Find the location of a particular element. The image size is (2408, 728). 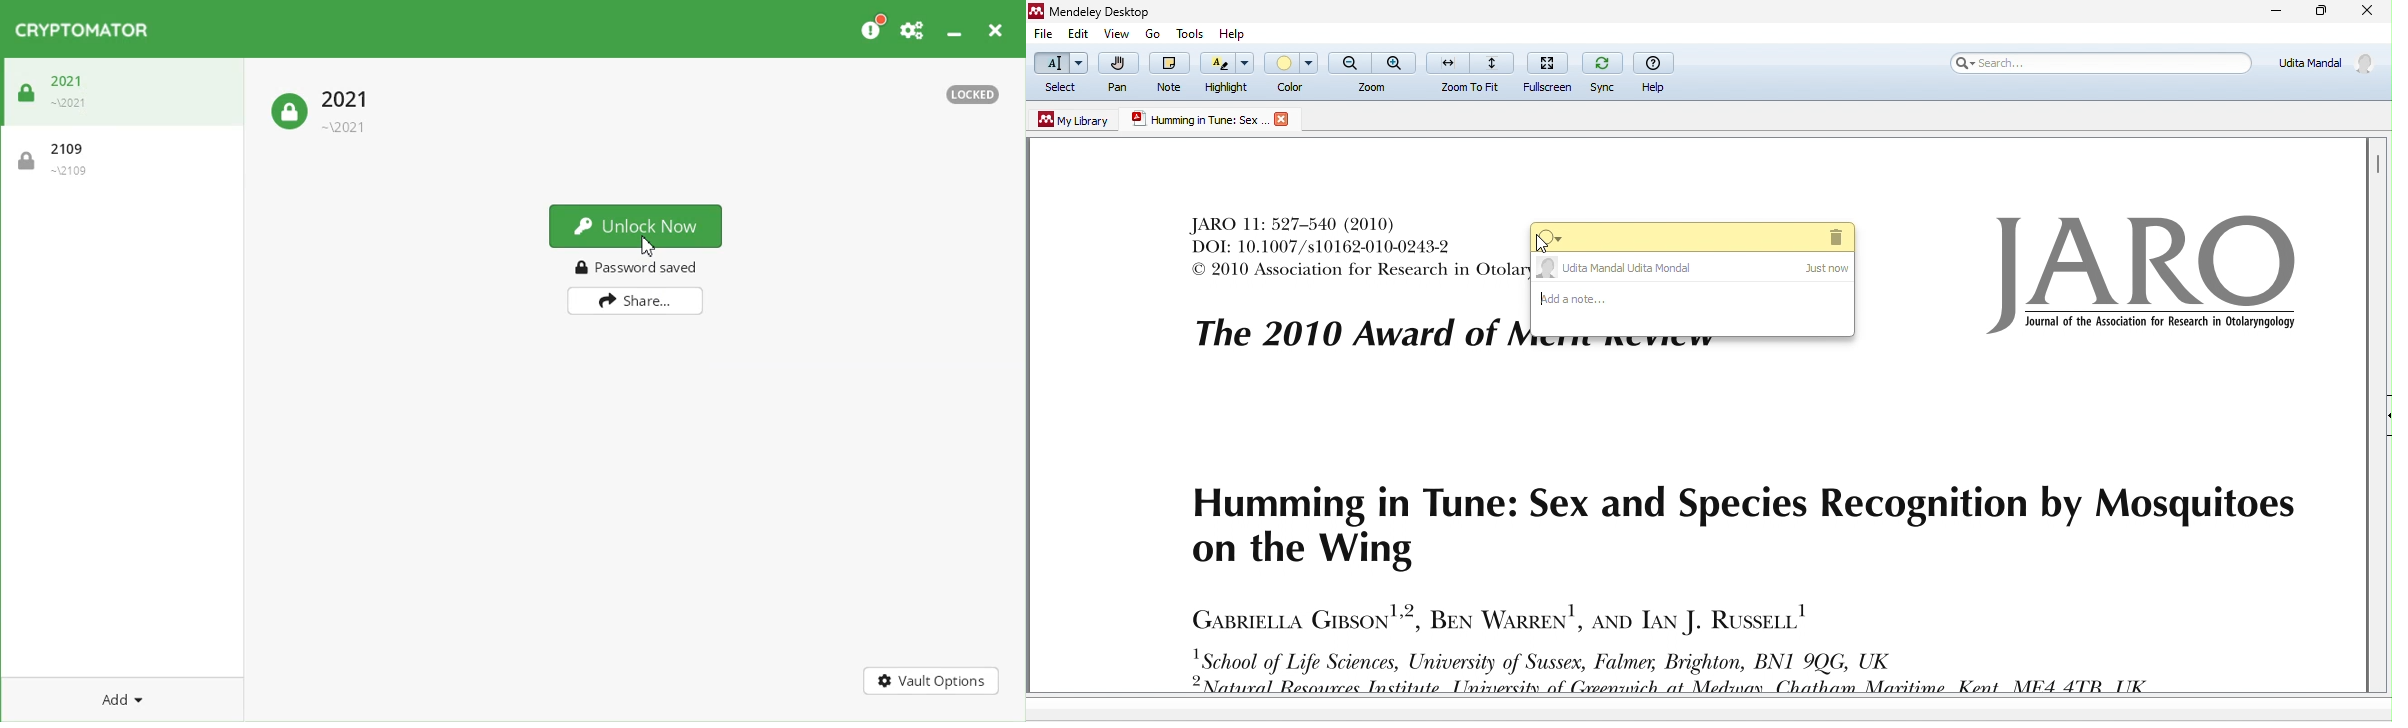

close is located at coordinates (1283, 120).